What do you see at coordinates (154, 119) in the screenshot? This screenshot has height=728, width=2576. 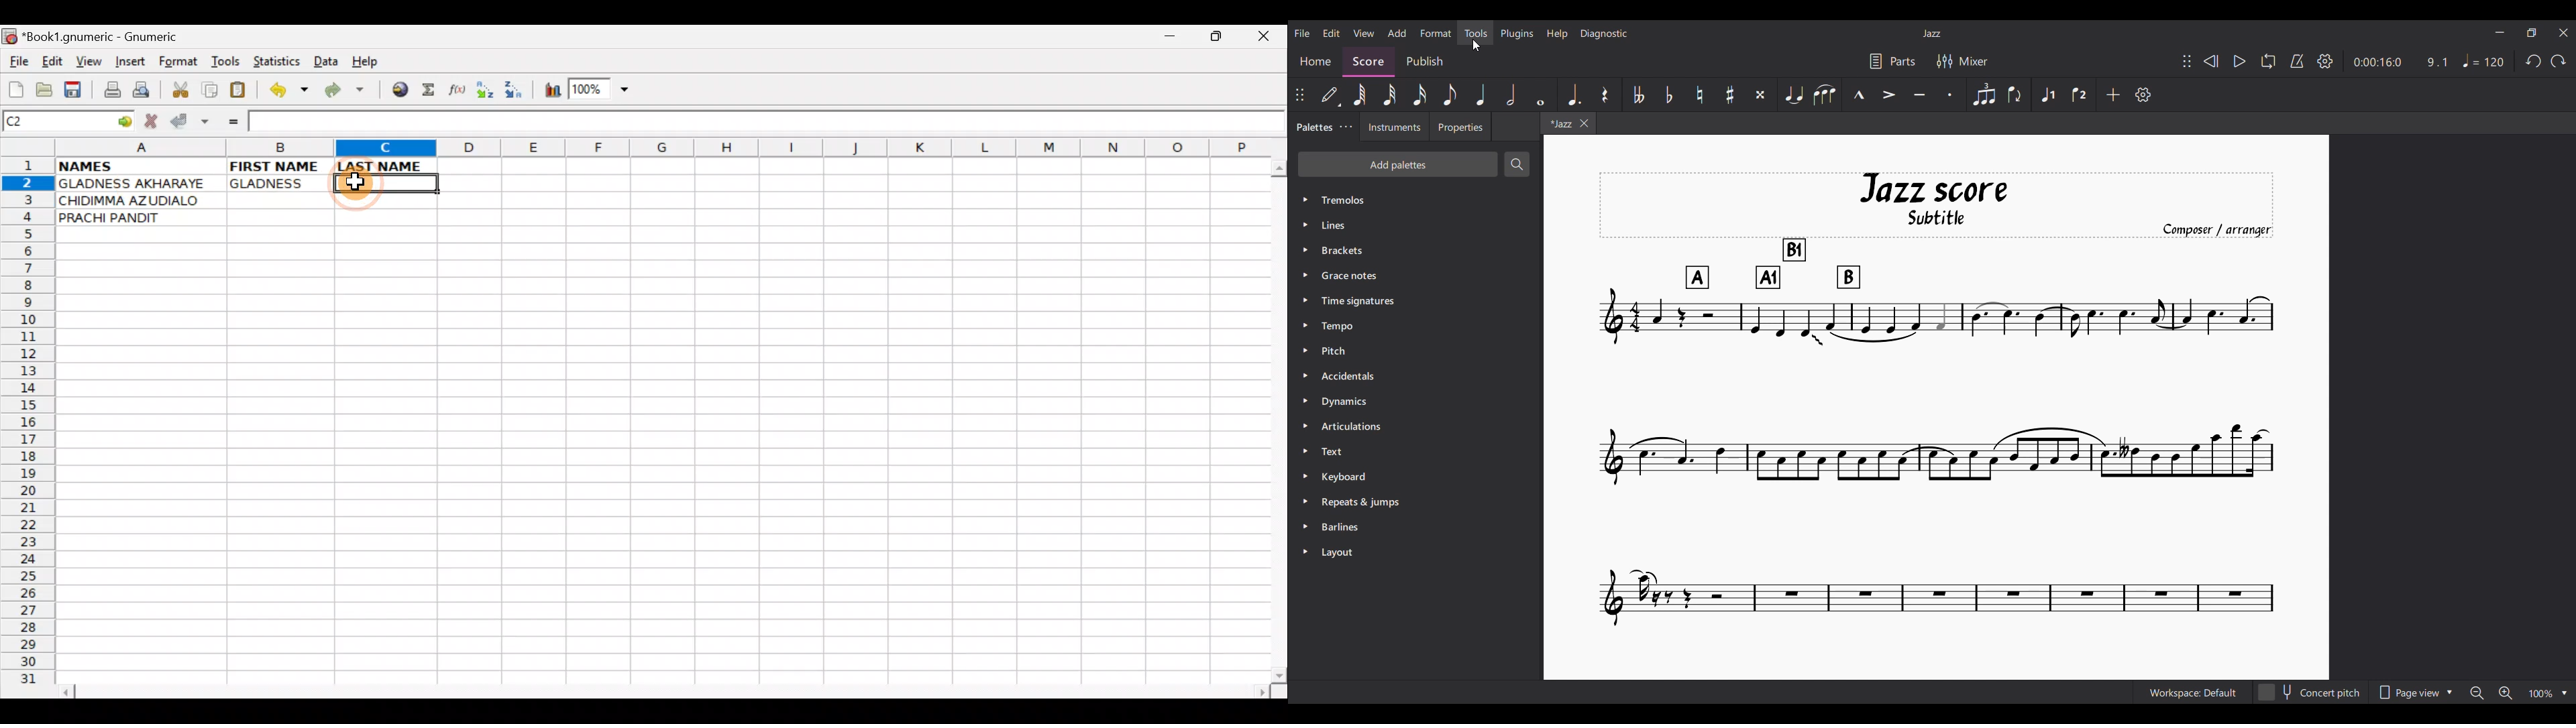 I see `Cancel change` at bounding box center [154, 119].